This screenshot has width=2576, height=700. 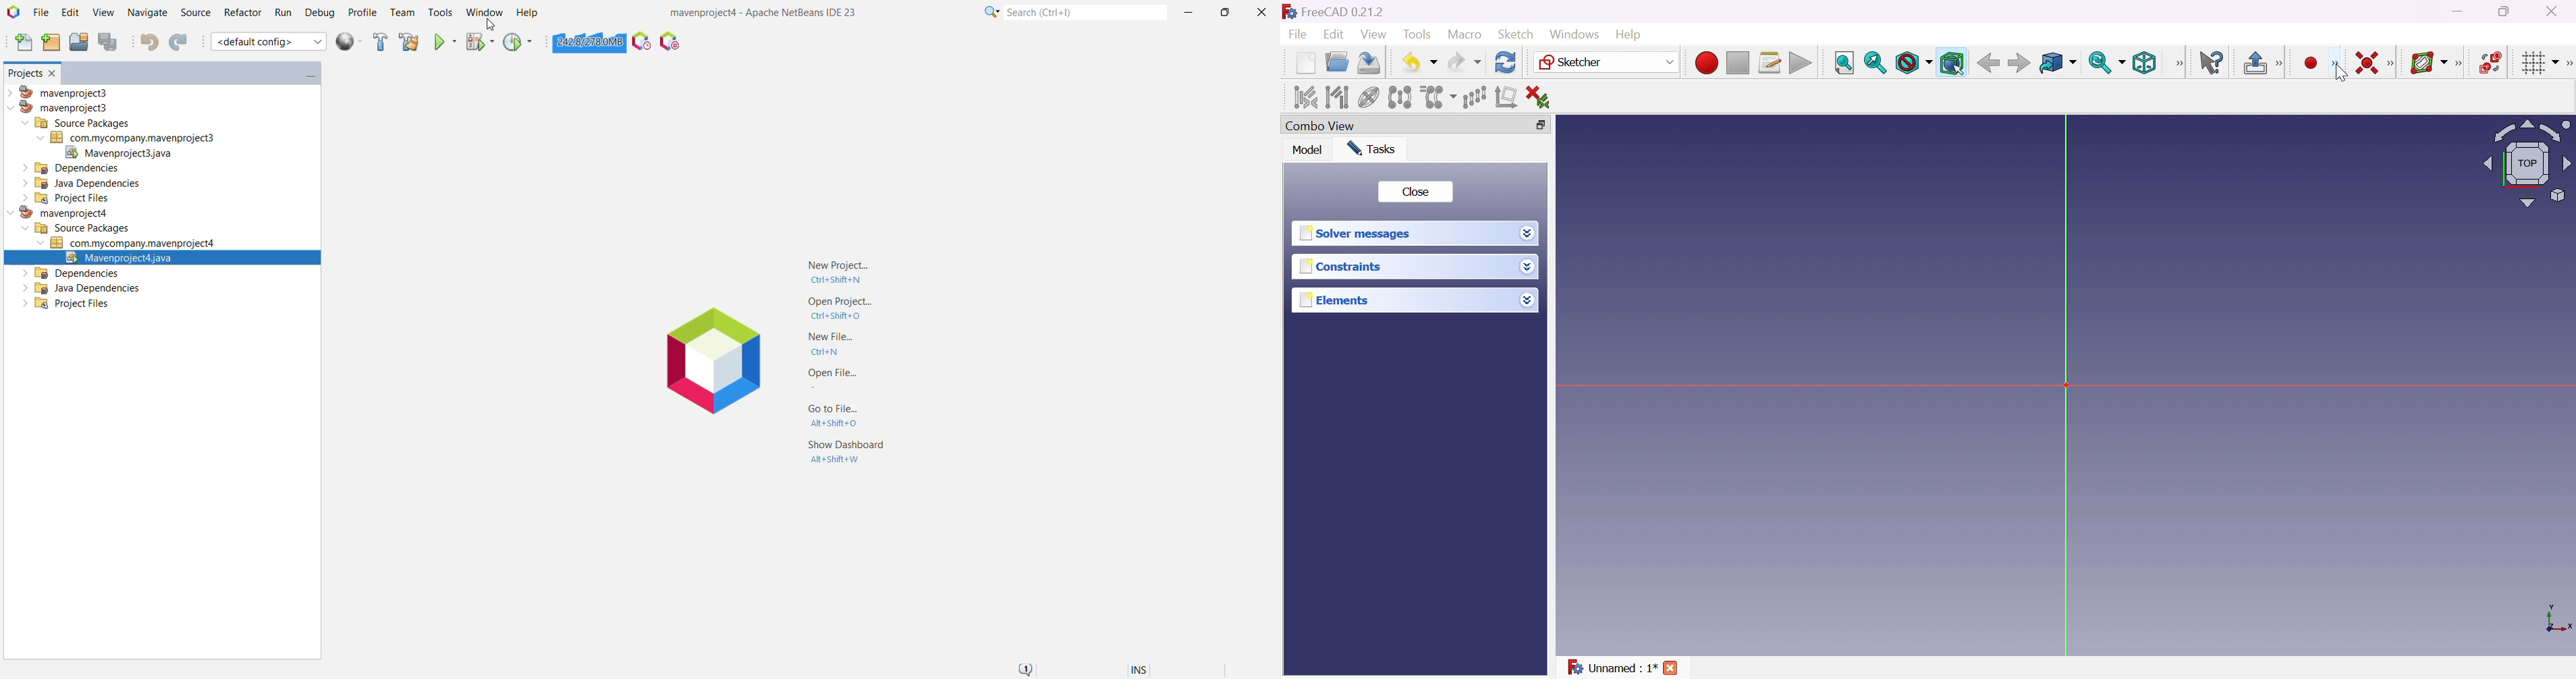 I want to click on Macro recording..., so click(x=1706, y=63).